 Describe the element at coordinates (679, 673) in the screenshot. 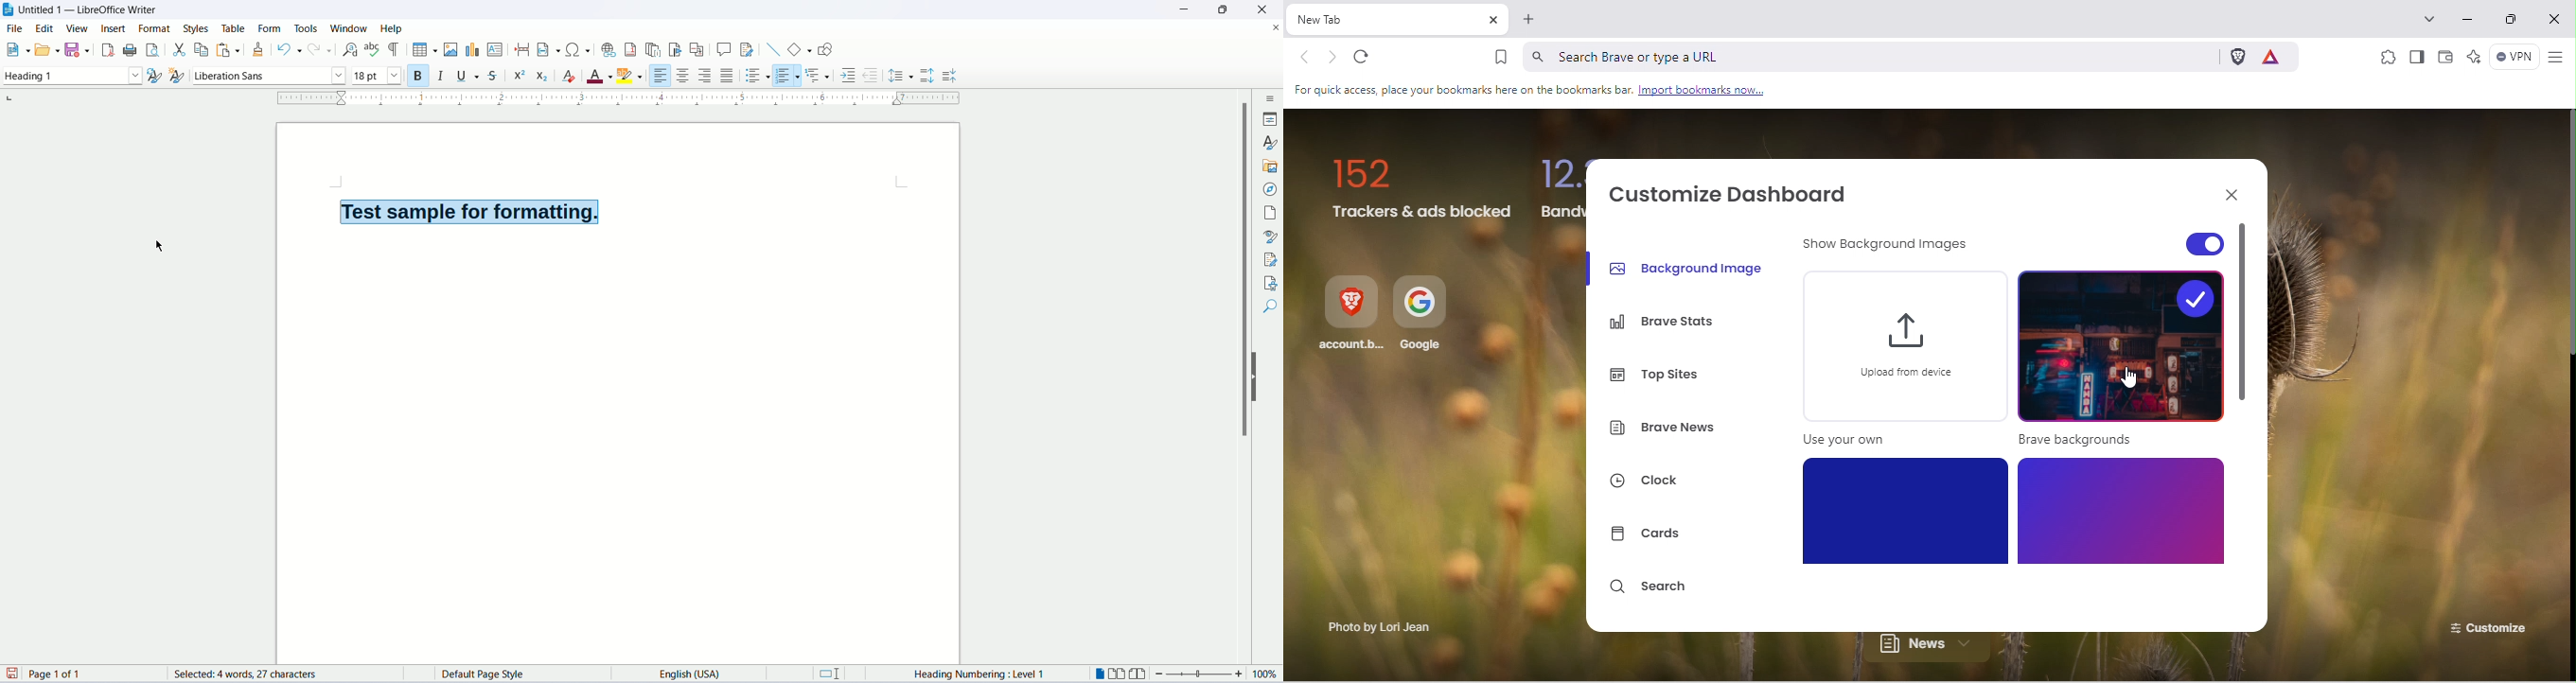

I see `English(USA)` at that location.